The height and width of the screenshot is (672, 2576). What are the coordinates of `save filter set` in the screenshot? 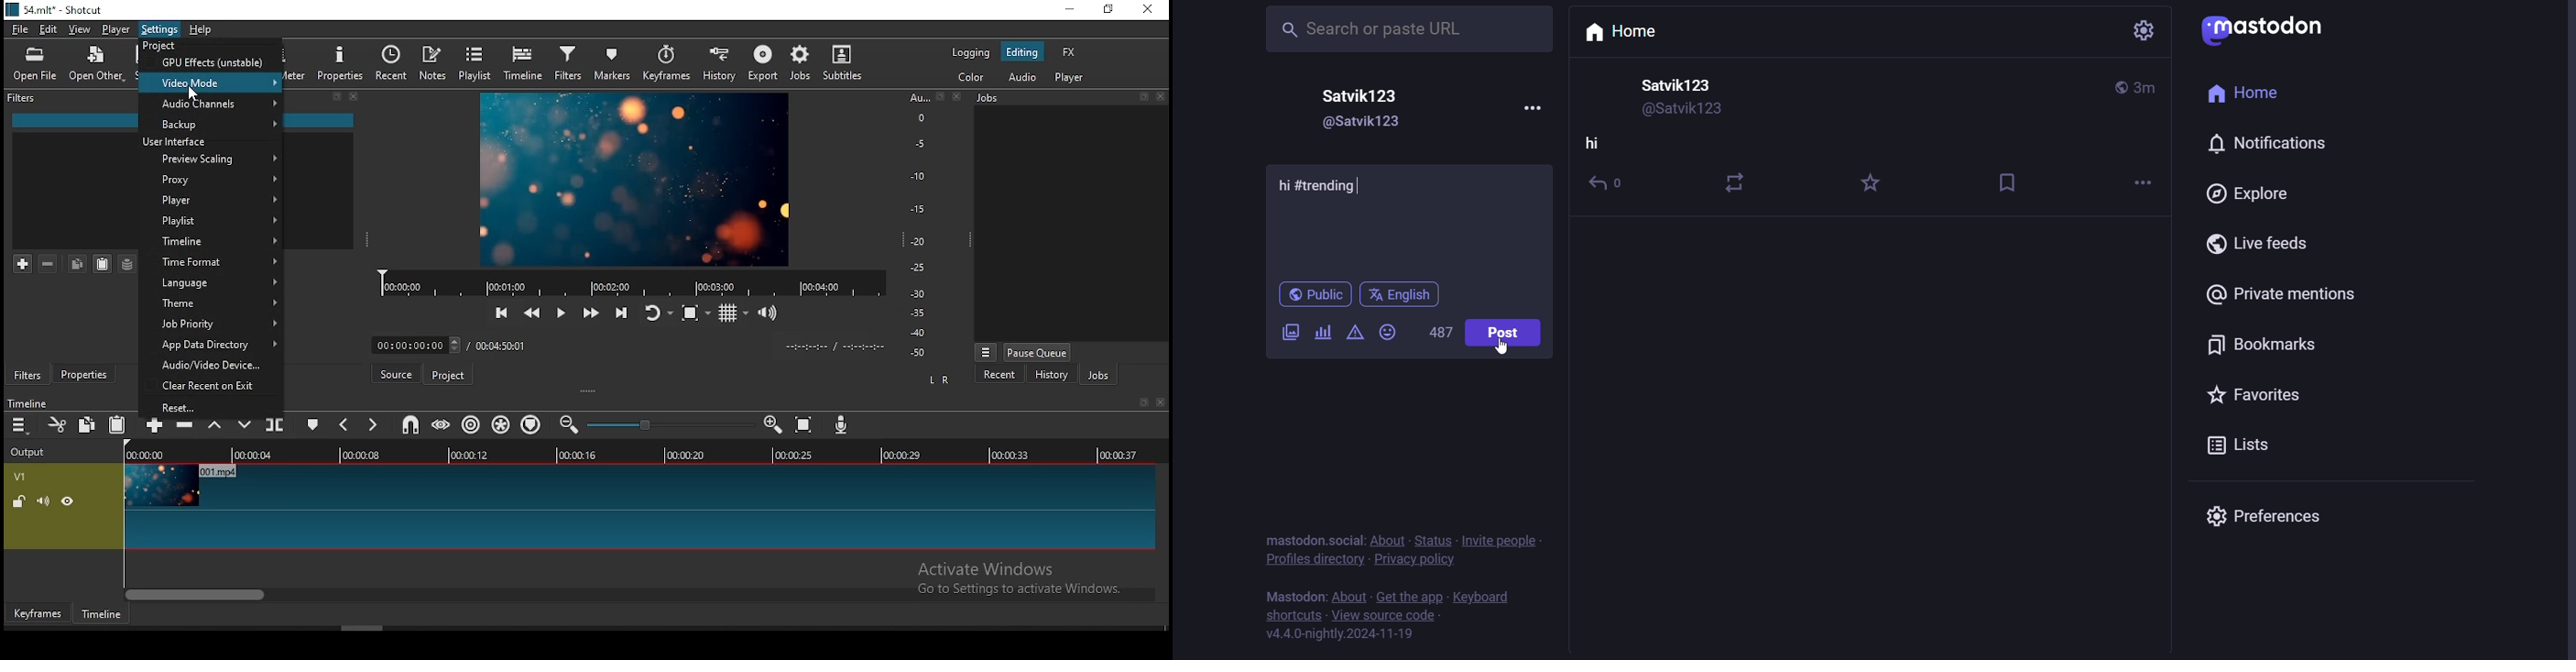 It's located at (126, 261).